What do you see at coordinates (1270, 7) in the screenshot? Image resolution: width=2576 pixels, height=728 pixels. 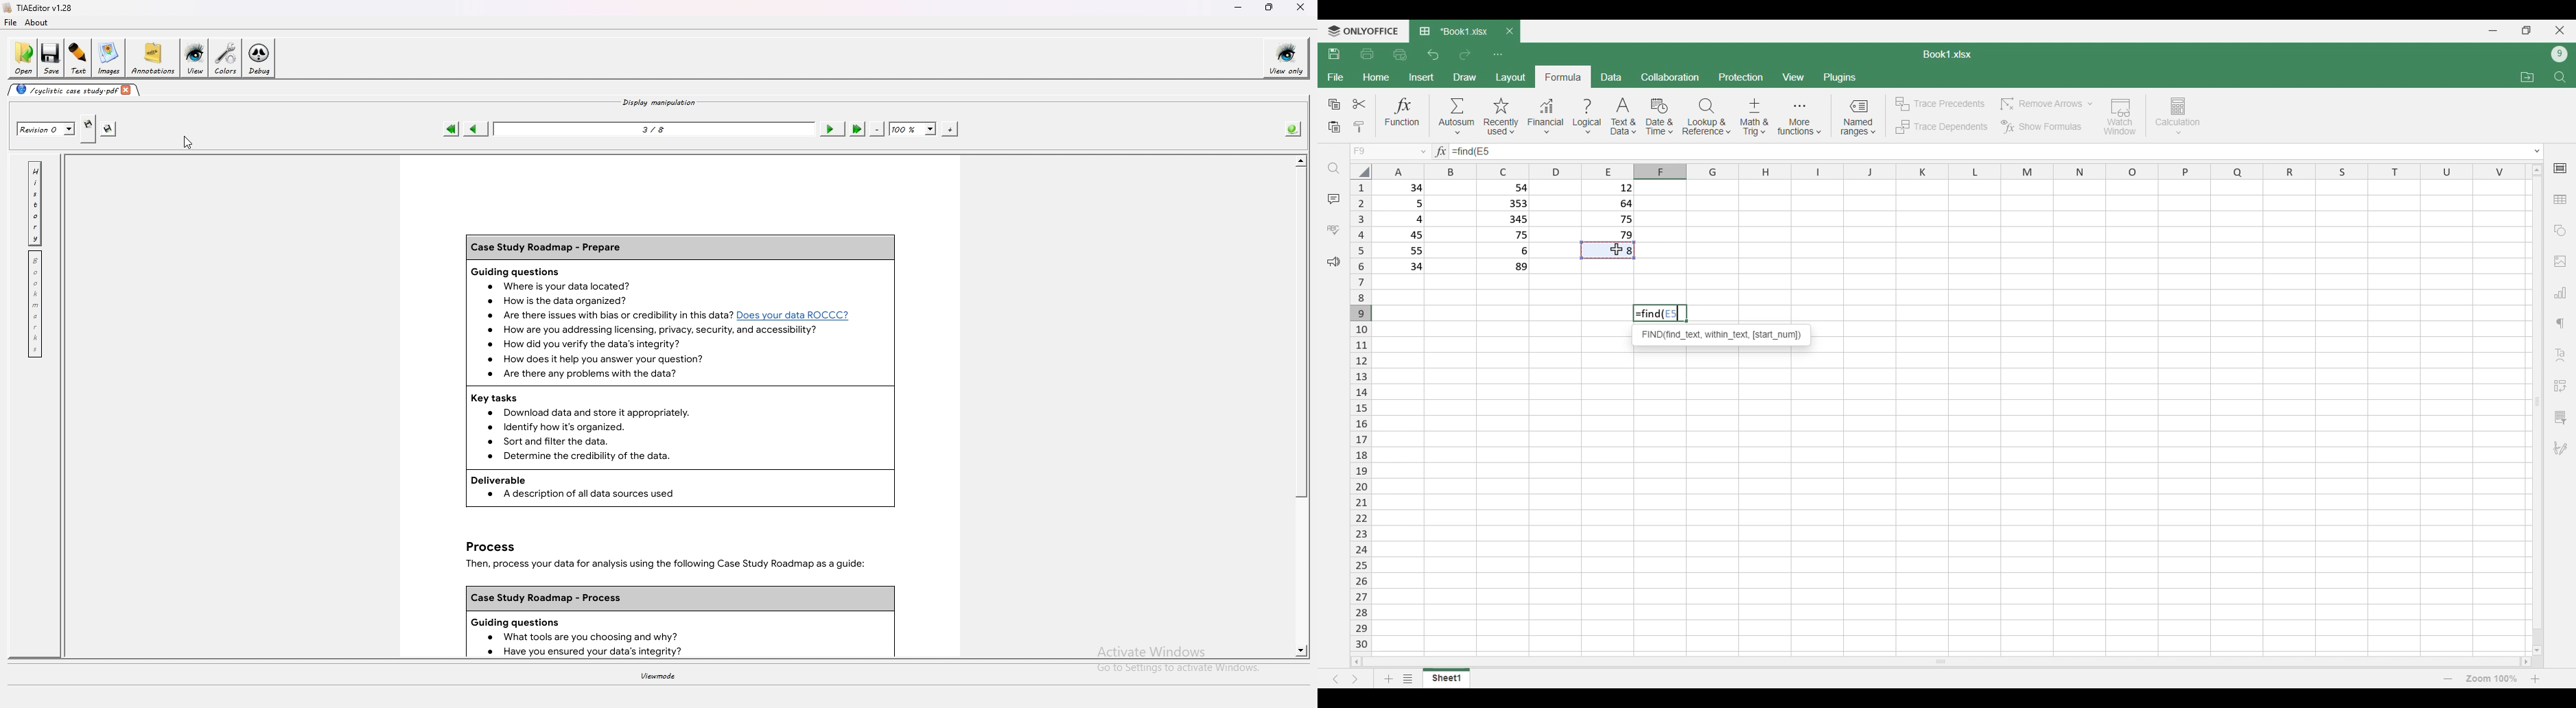 I see `resize` at bounding box center [1270, 7].